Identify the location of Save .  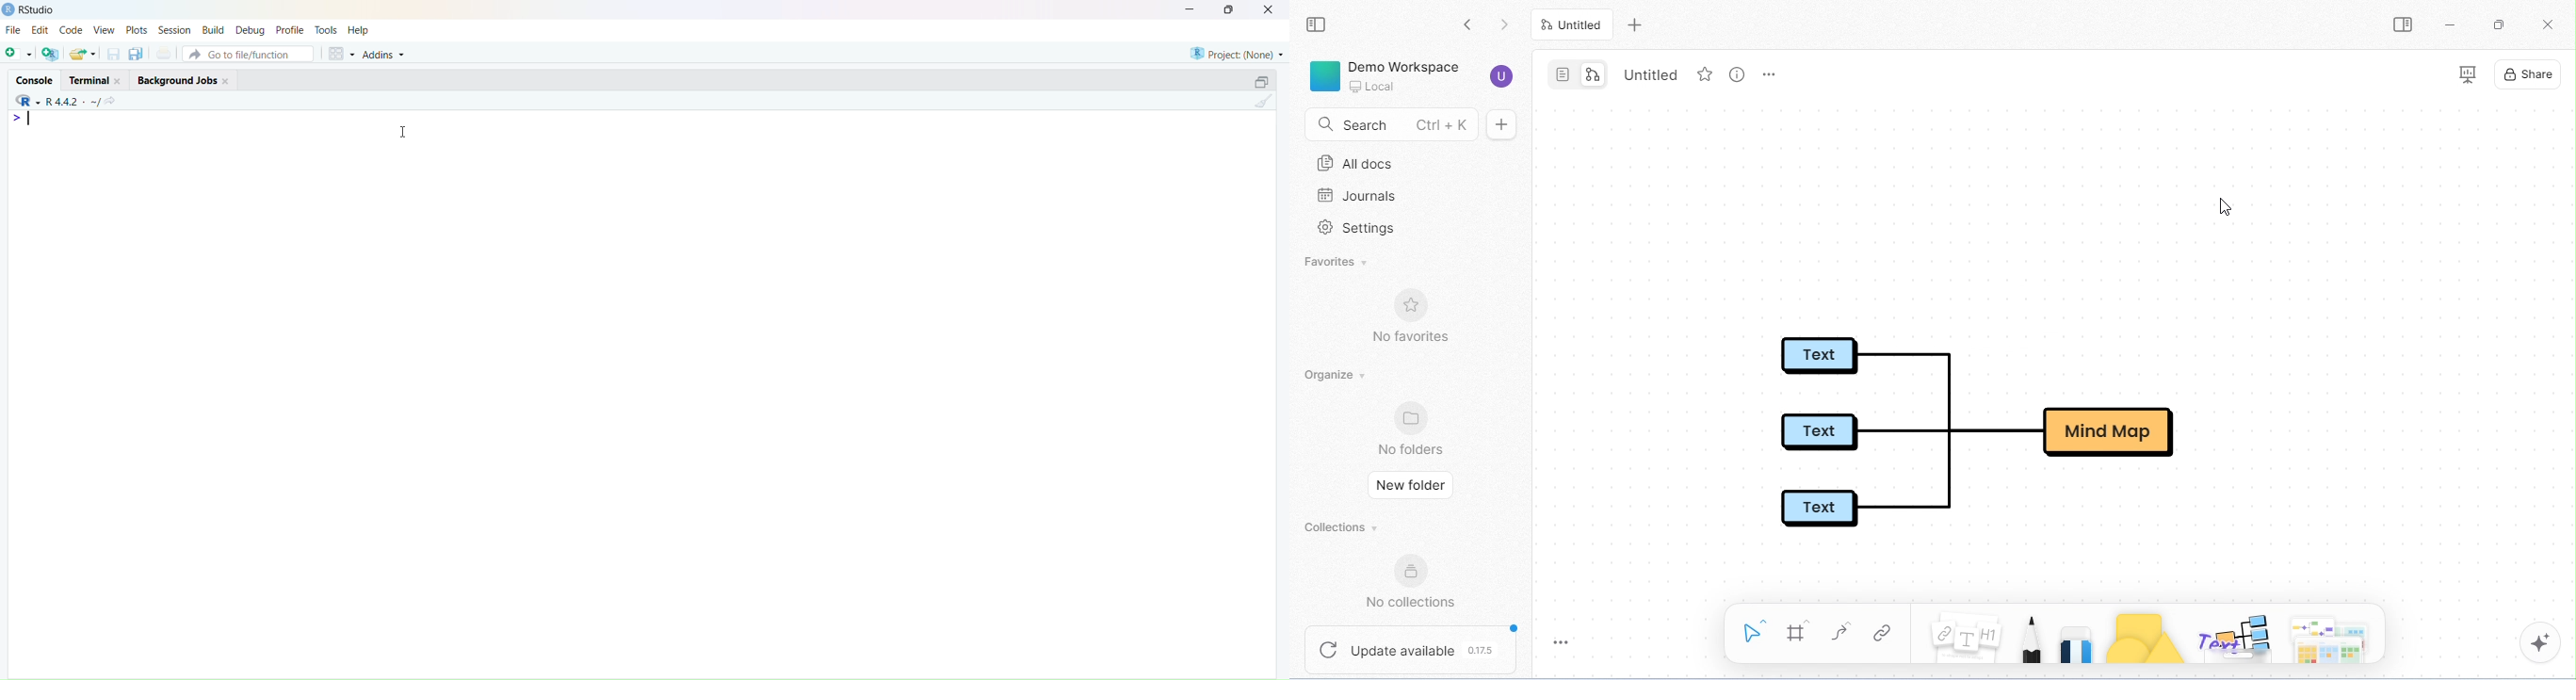
(114, 54).